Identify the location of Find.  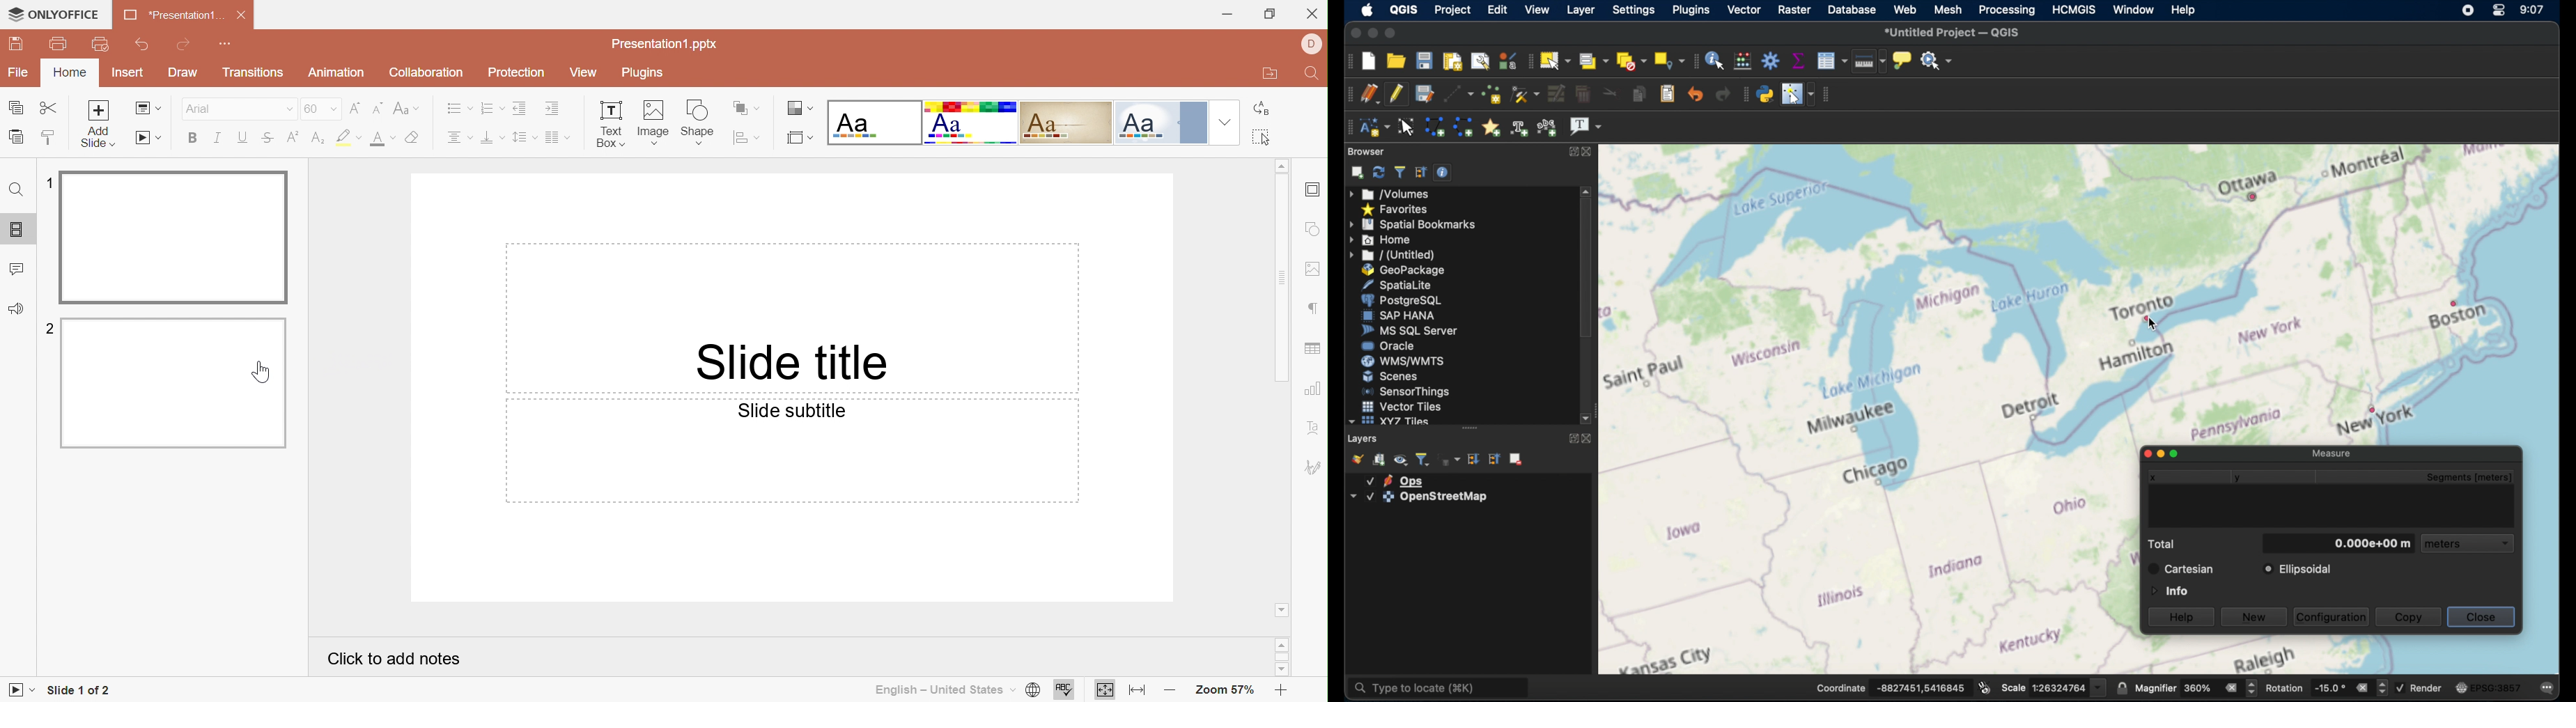
(1313, 75).